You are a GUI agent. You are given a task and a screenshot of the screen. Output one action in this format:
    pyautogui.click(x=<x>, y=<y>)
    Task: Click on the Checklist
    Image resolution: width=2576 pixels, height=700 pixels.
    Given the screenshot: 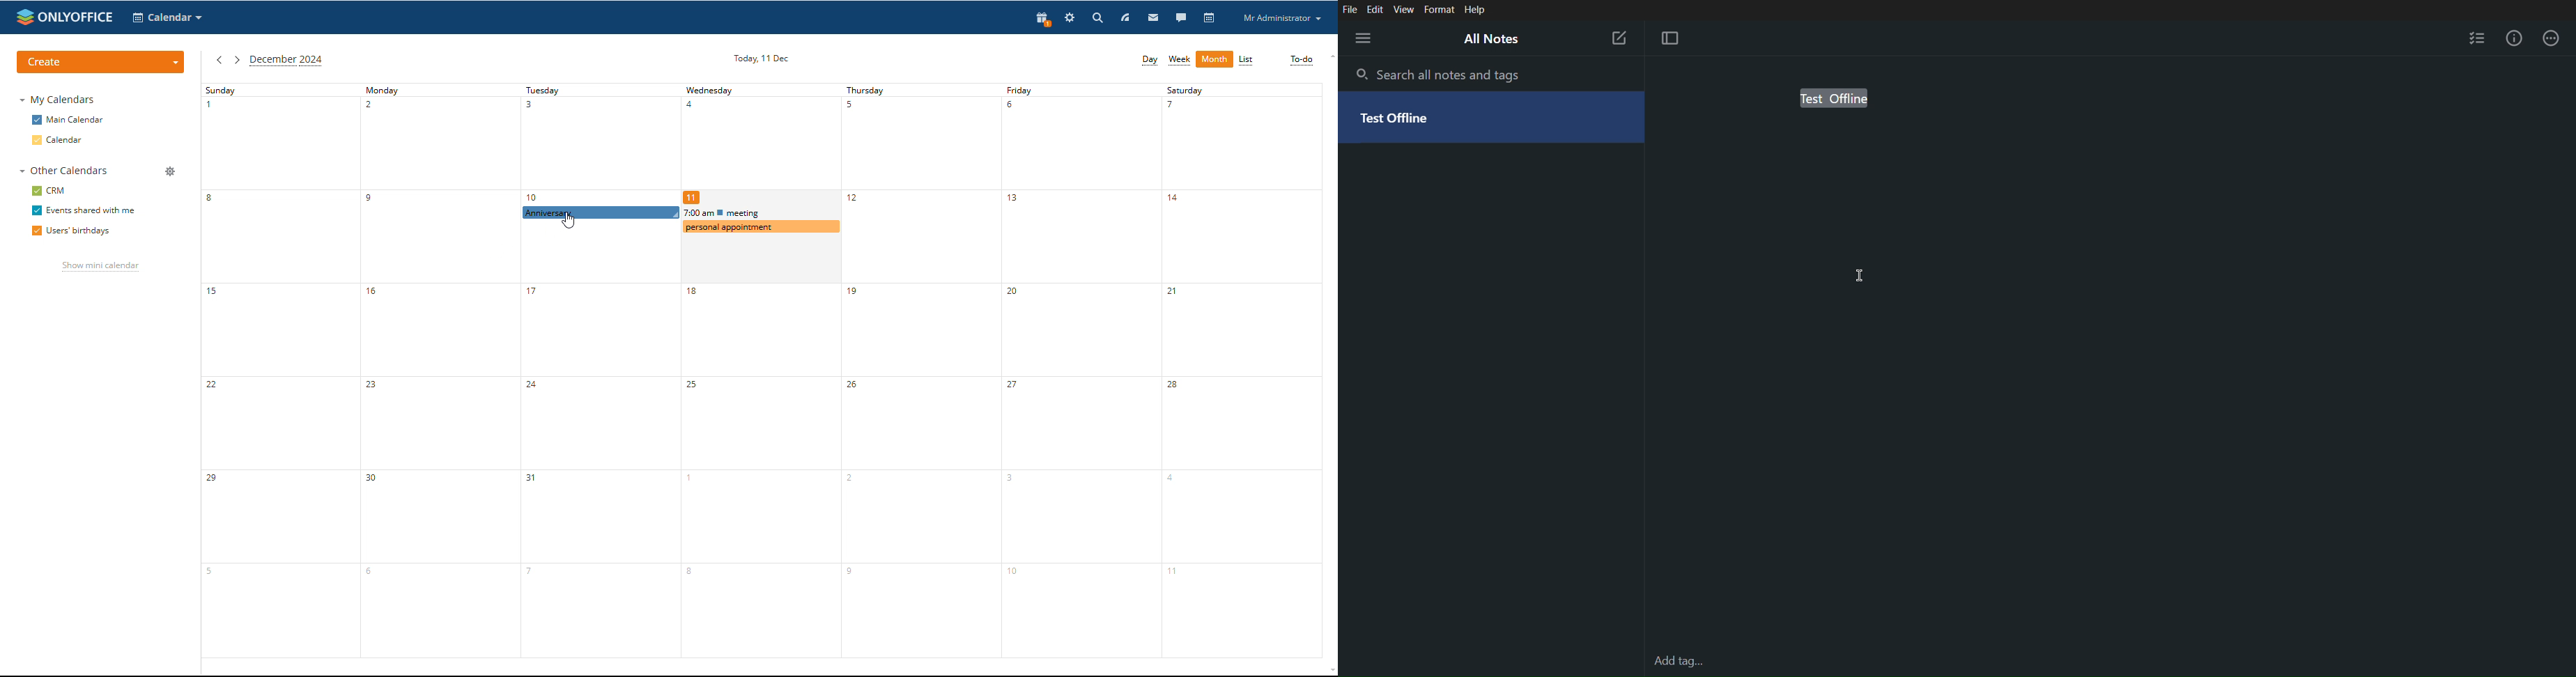 What is the action you would take?
    pyautogui.click(x=2478, y=40)
    